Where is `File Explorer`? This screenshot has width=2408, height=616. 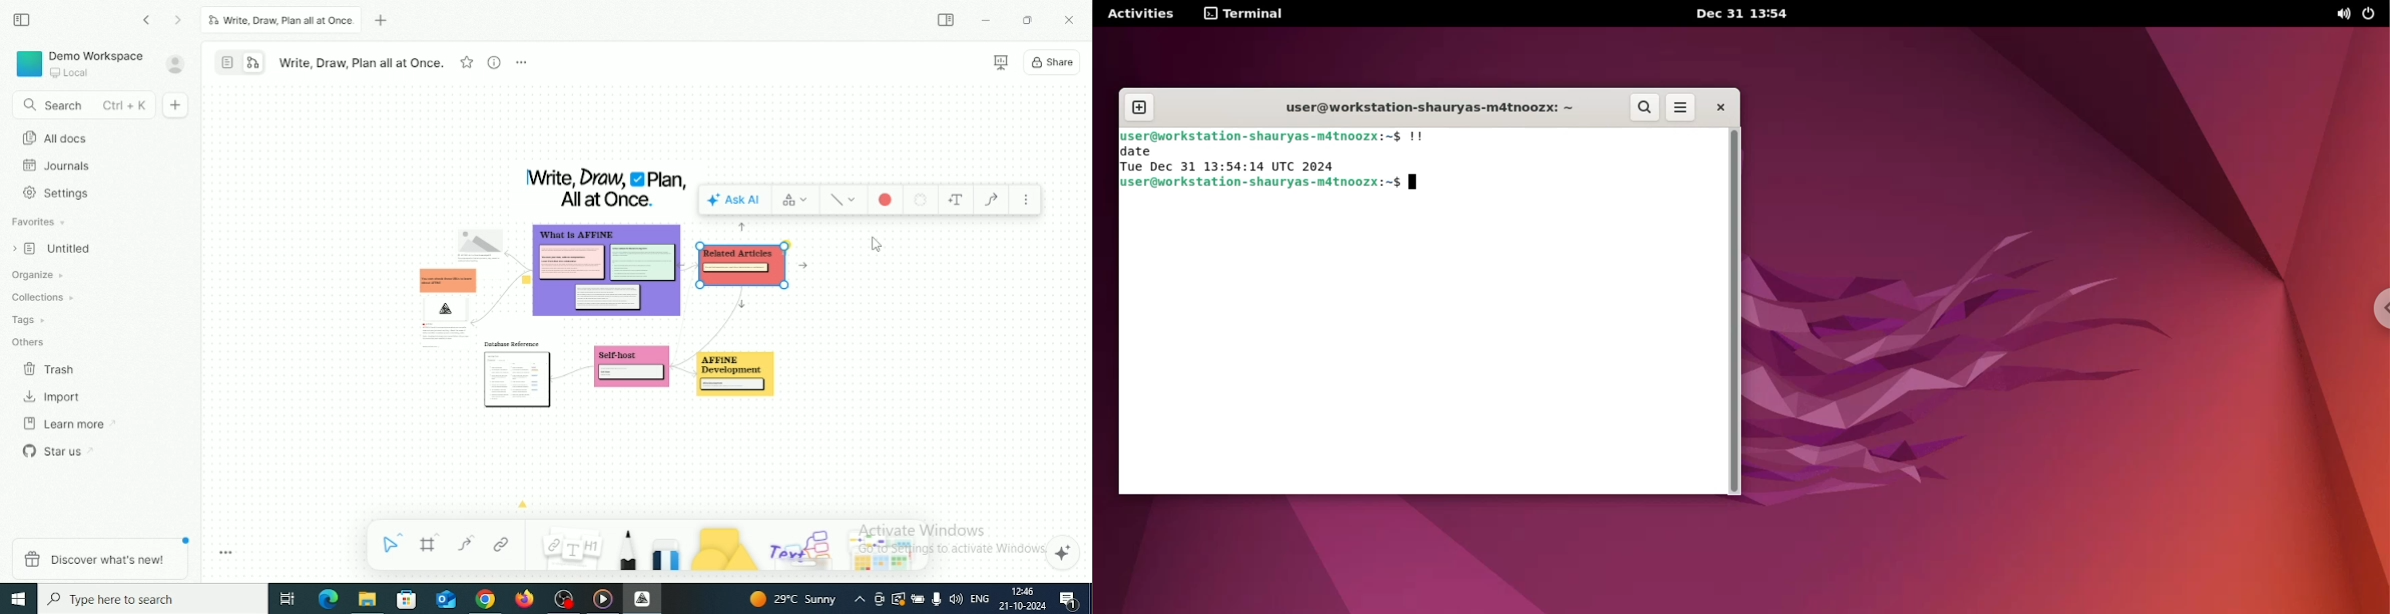
File Explorer is located at coordinates (367, 600).